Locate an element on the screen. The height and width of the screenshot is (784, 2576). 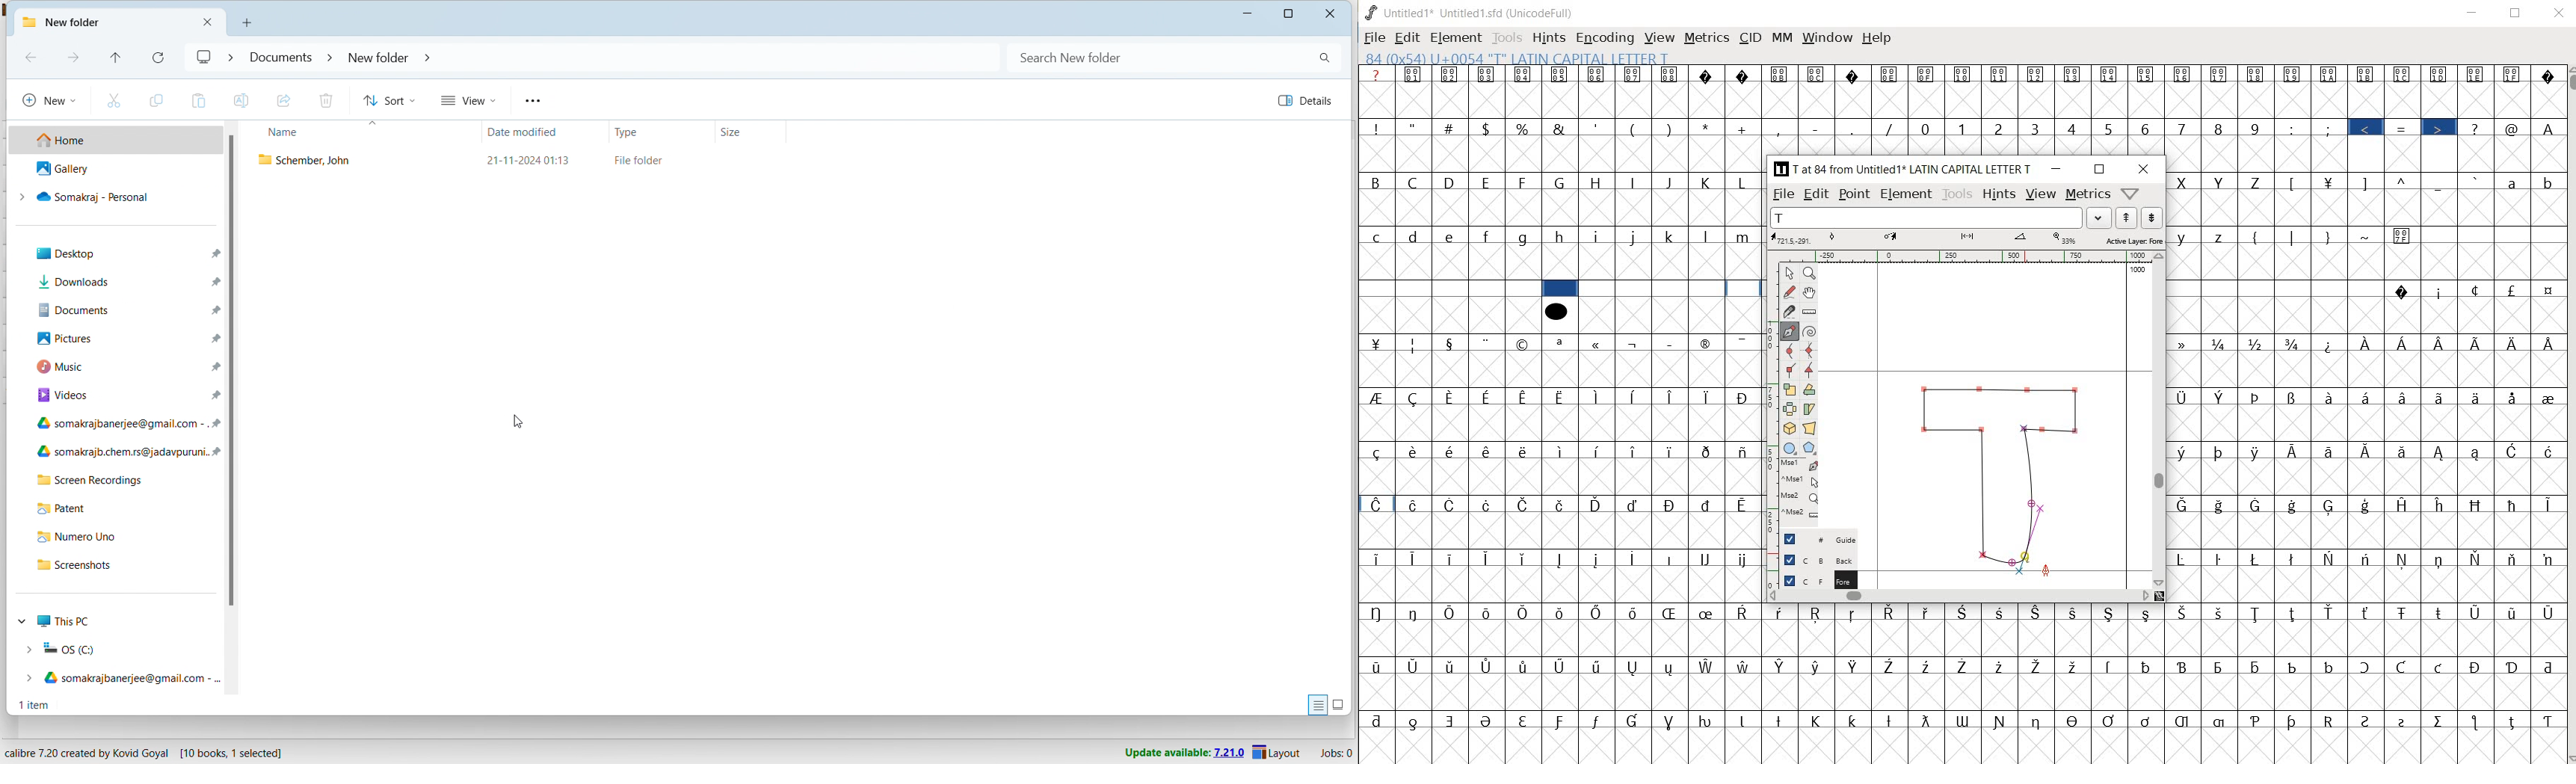
Symbol is located at coordinates (2258, 613).